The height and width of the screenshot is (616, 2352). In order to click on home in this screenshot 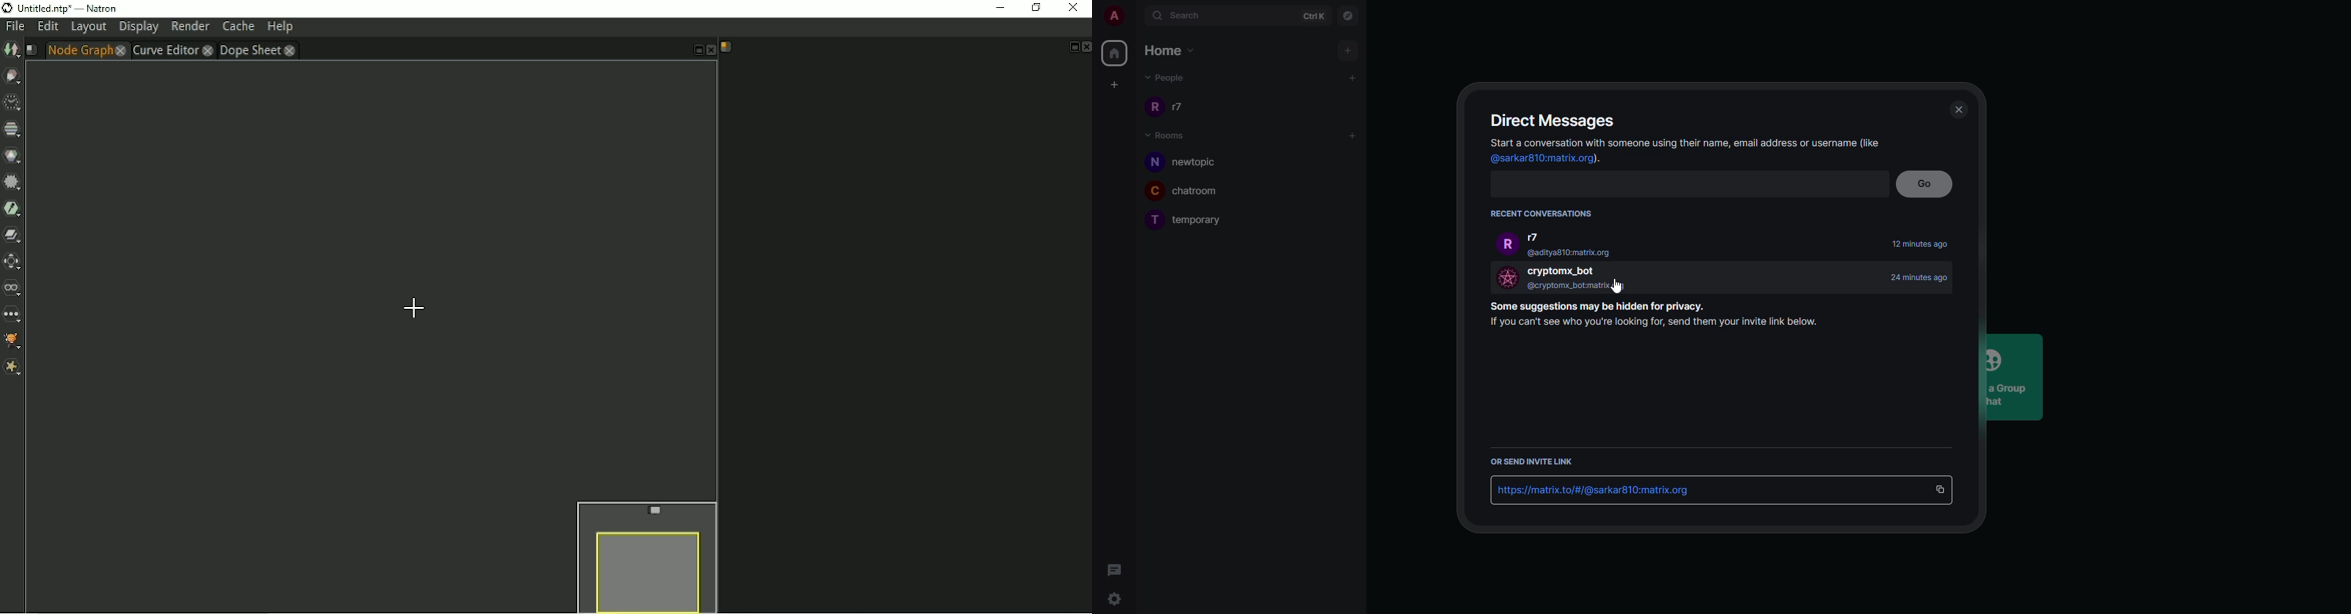, I will do `click(1172, 50)`.